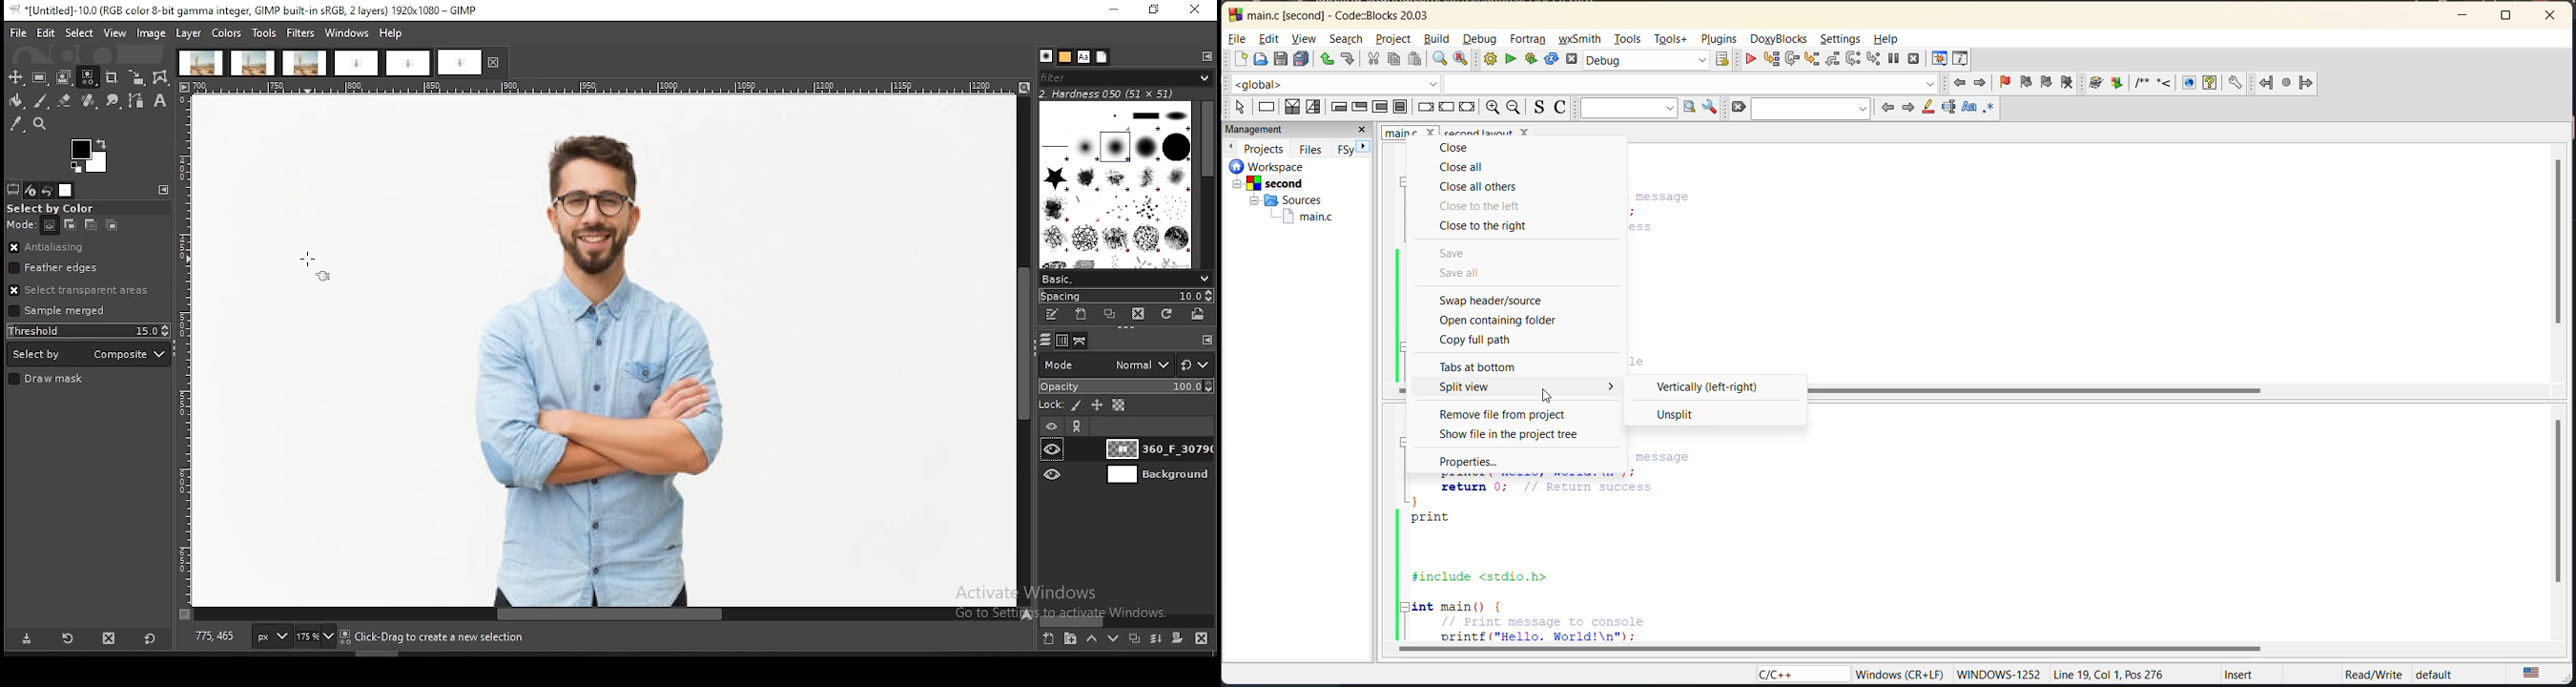  I want to click on fortran, so click(1531, 39).